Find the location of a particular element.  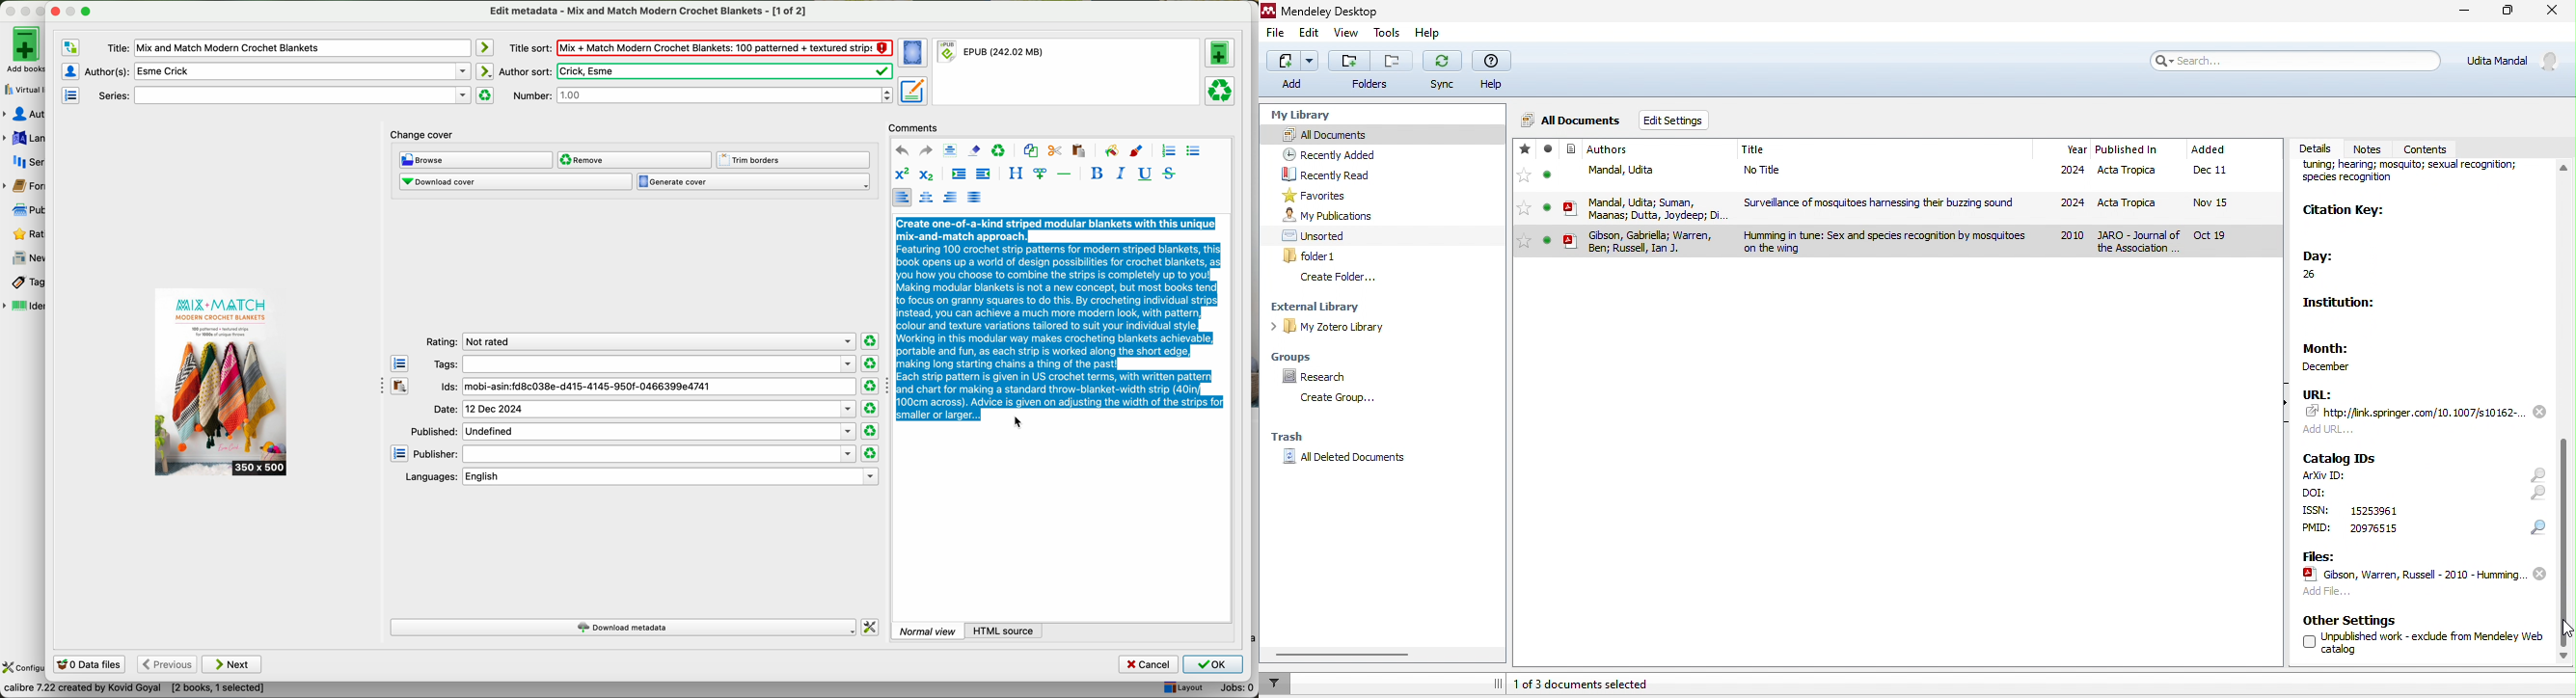

link is located at coordinates (2416, 412).